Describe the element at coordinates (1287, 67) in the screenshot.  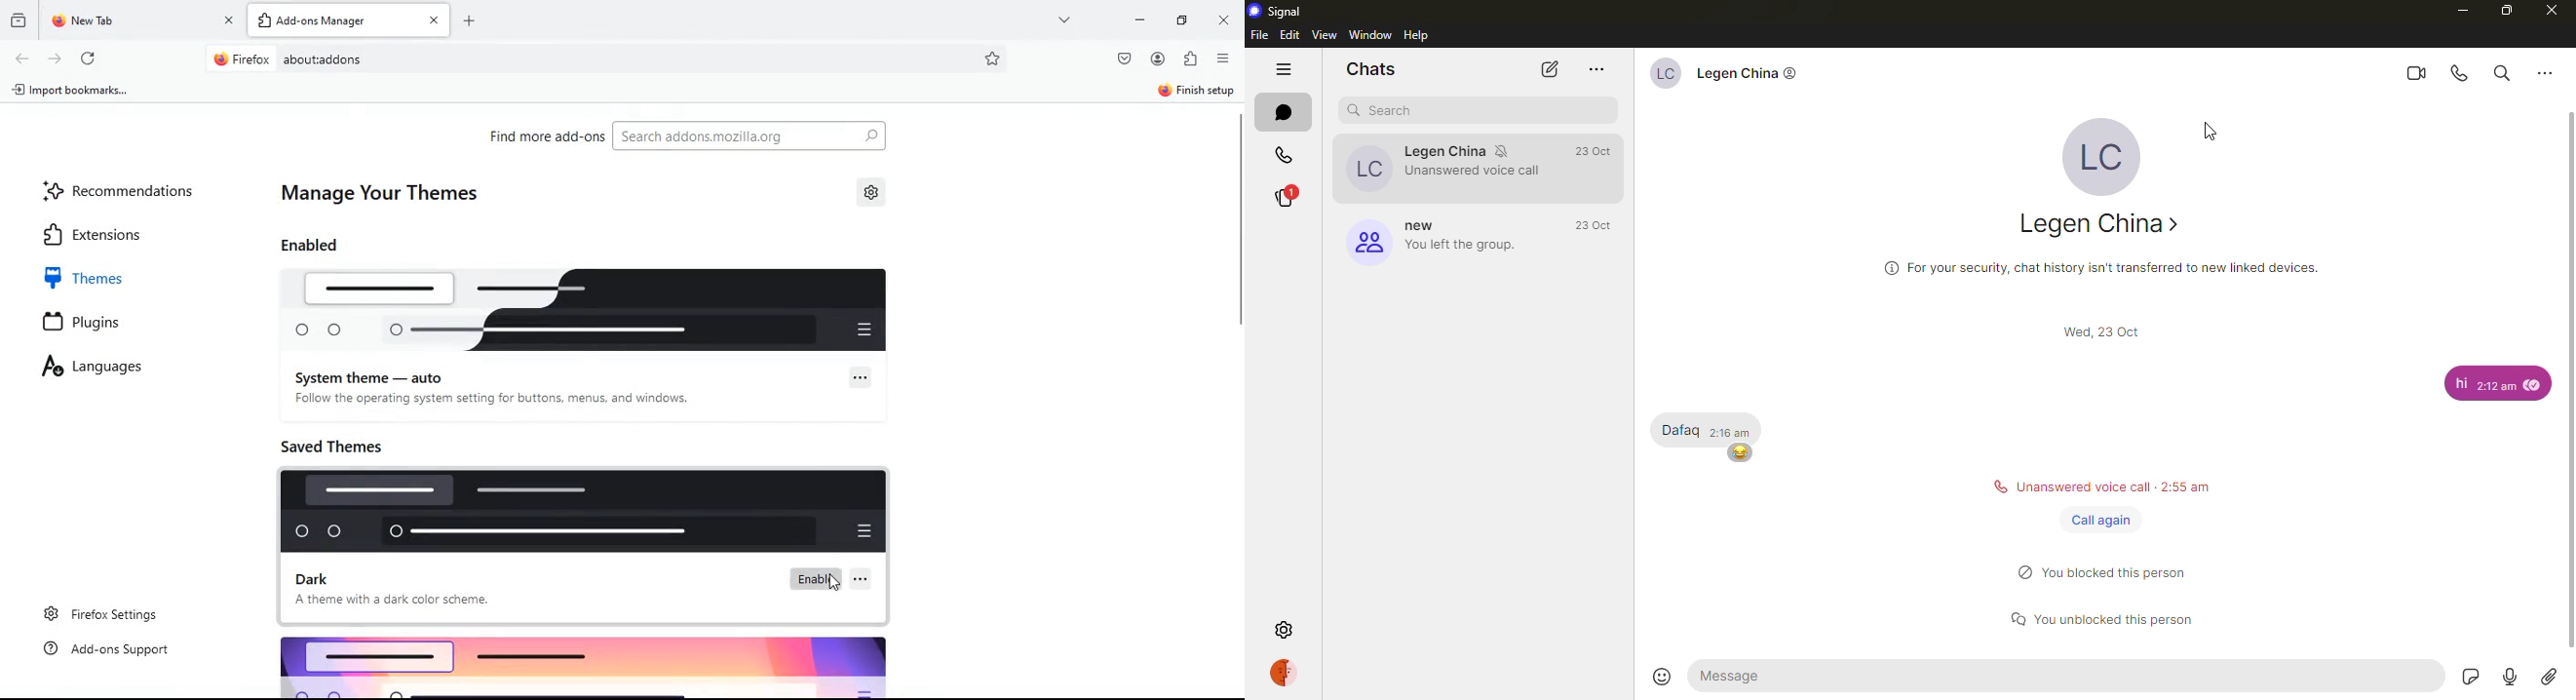
I see `hide tabs` at that location.